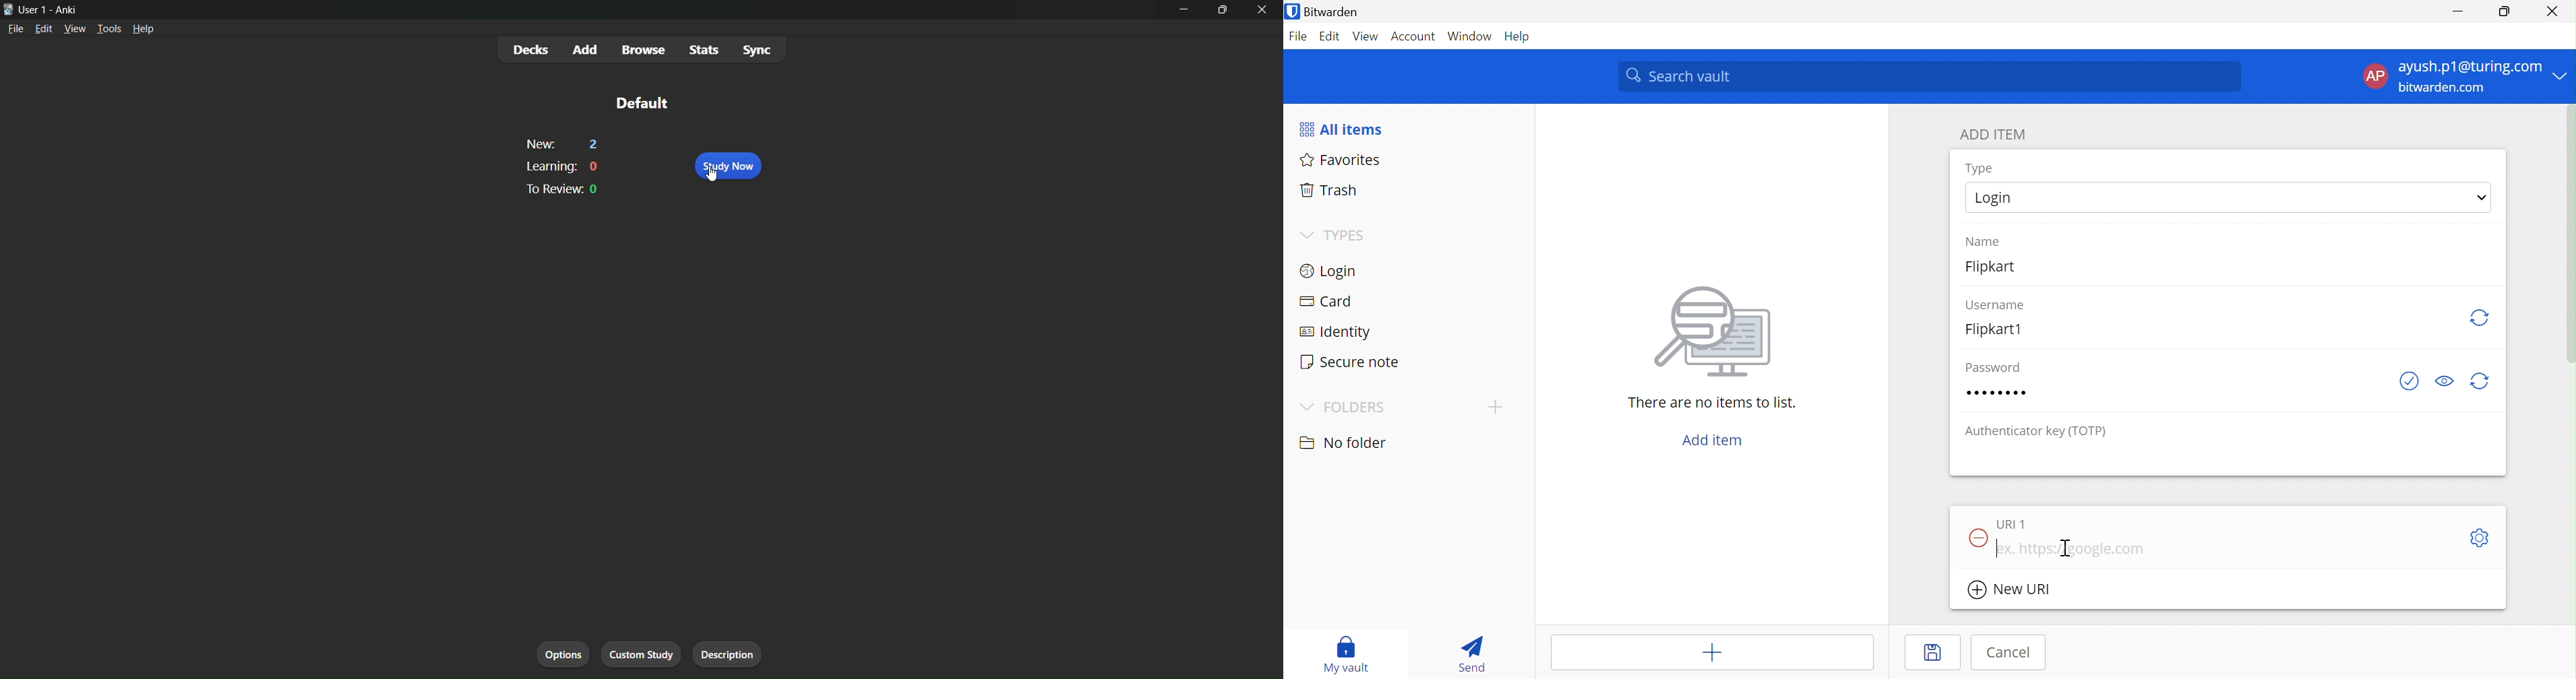 The width and height of the screenshot is (2576, 700). I want to click on FOLDERS, so click(1355, 408).